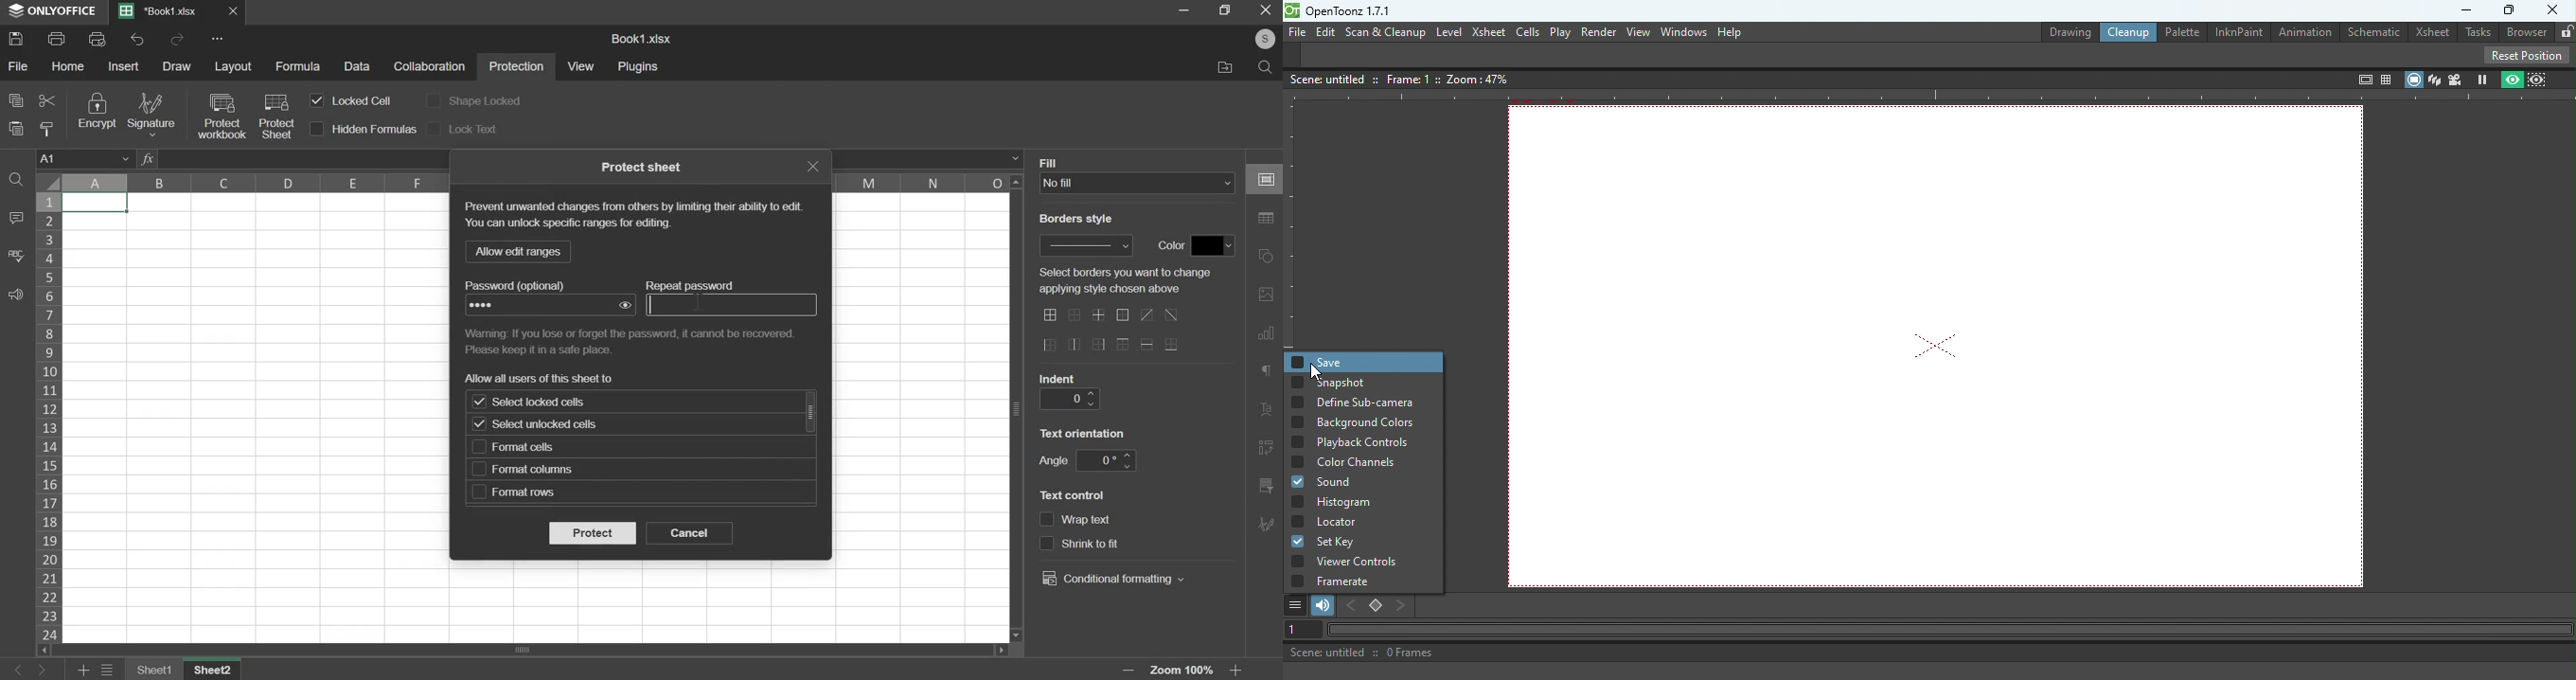 This screenshot has width=2576, height=700. I want to click on draw, so click(177, 66).